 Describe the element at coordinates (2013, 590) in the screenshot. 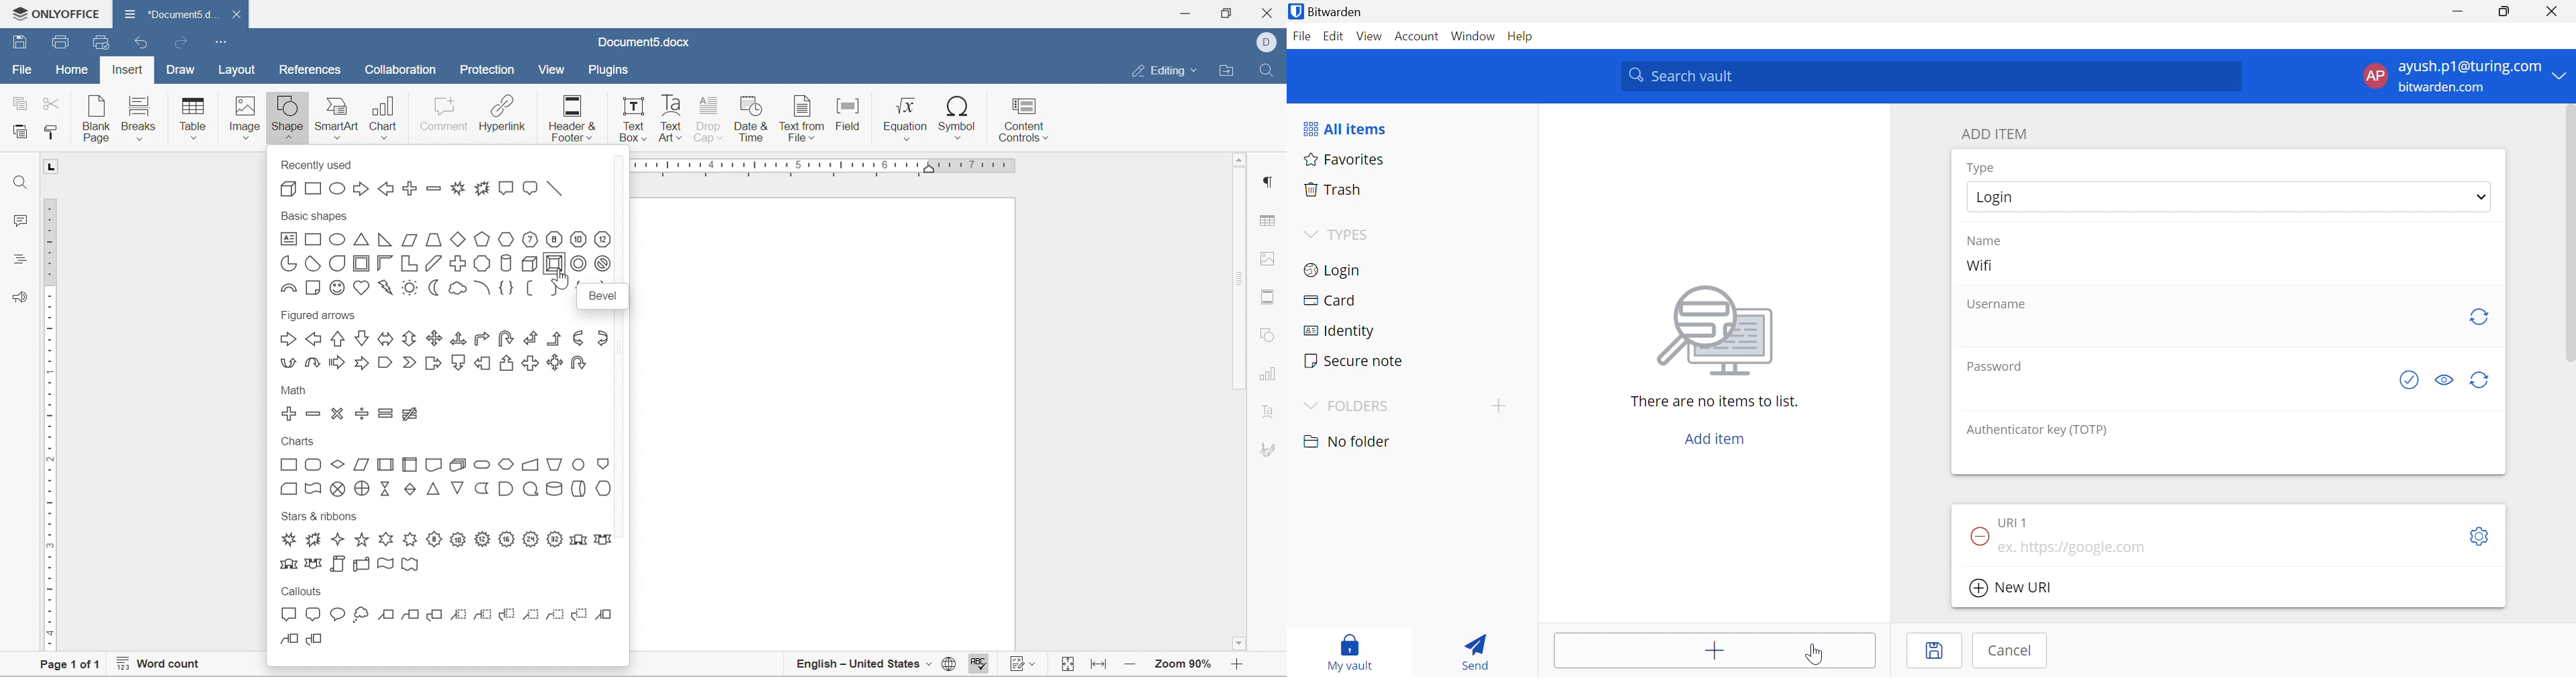

I see `New URI` at that location.